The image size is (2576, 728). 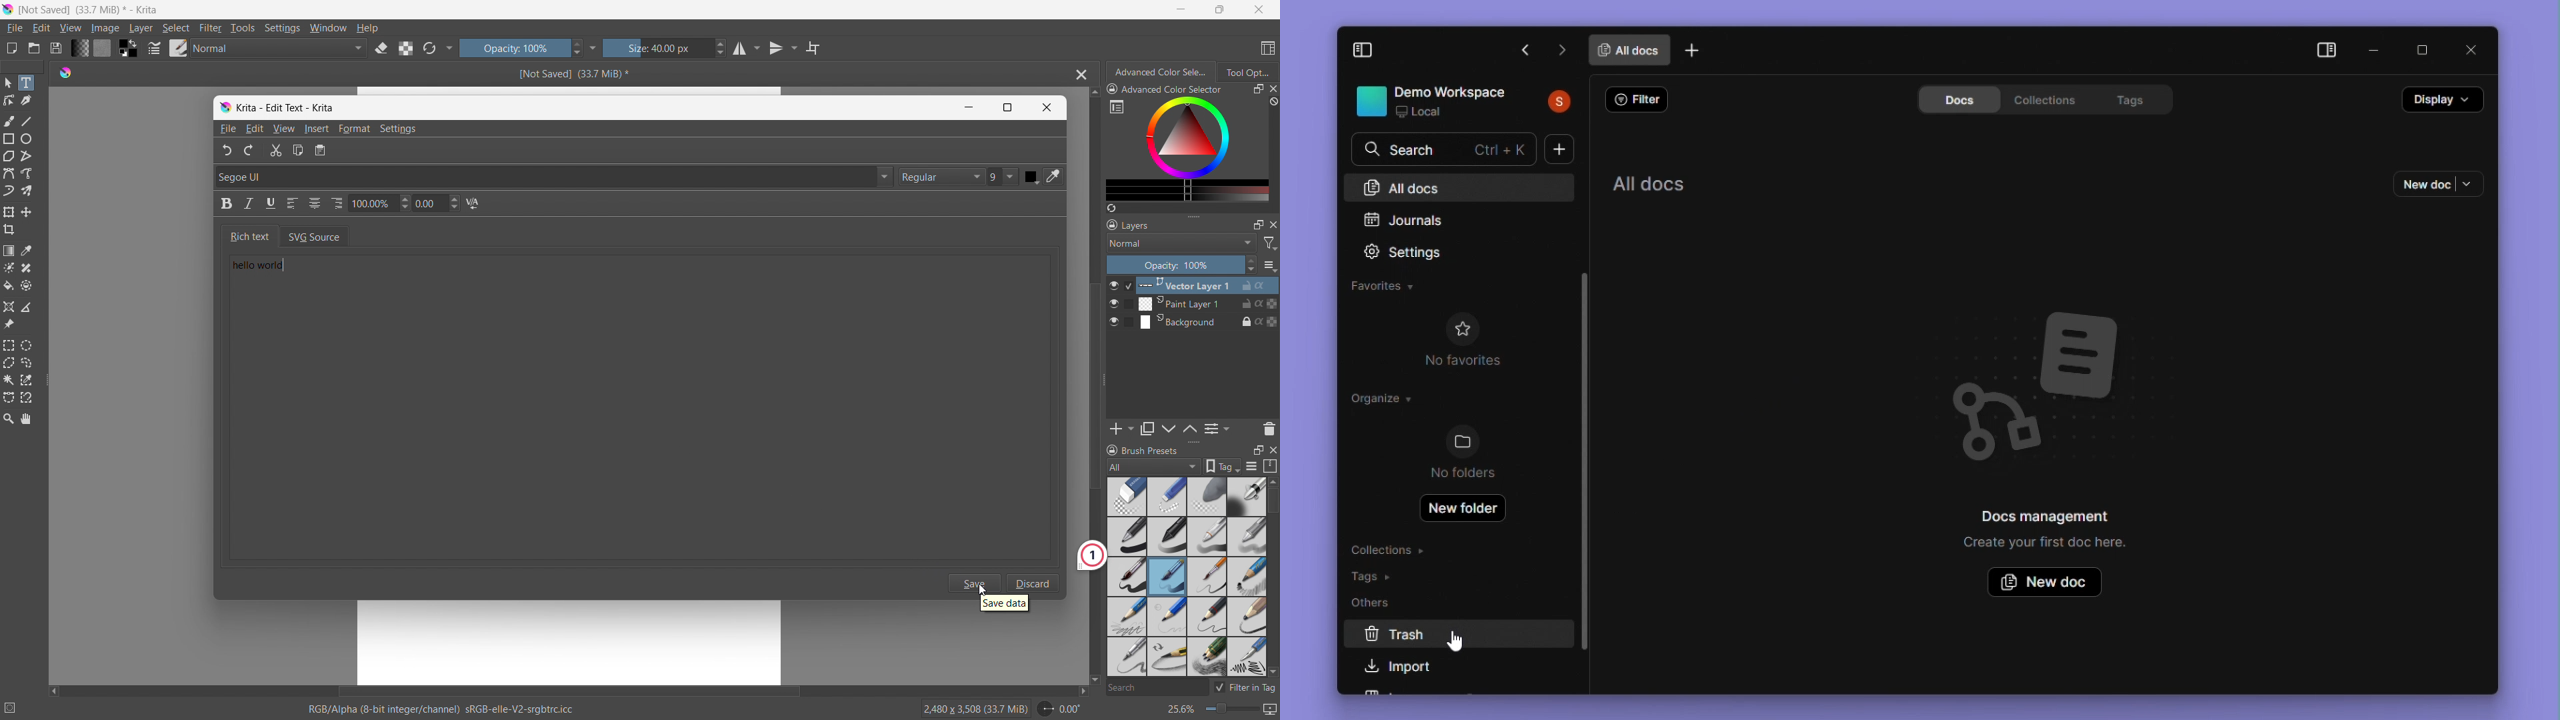 I want to click on layers, so click(x=1128, y=224).